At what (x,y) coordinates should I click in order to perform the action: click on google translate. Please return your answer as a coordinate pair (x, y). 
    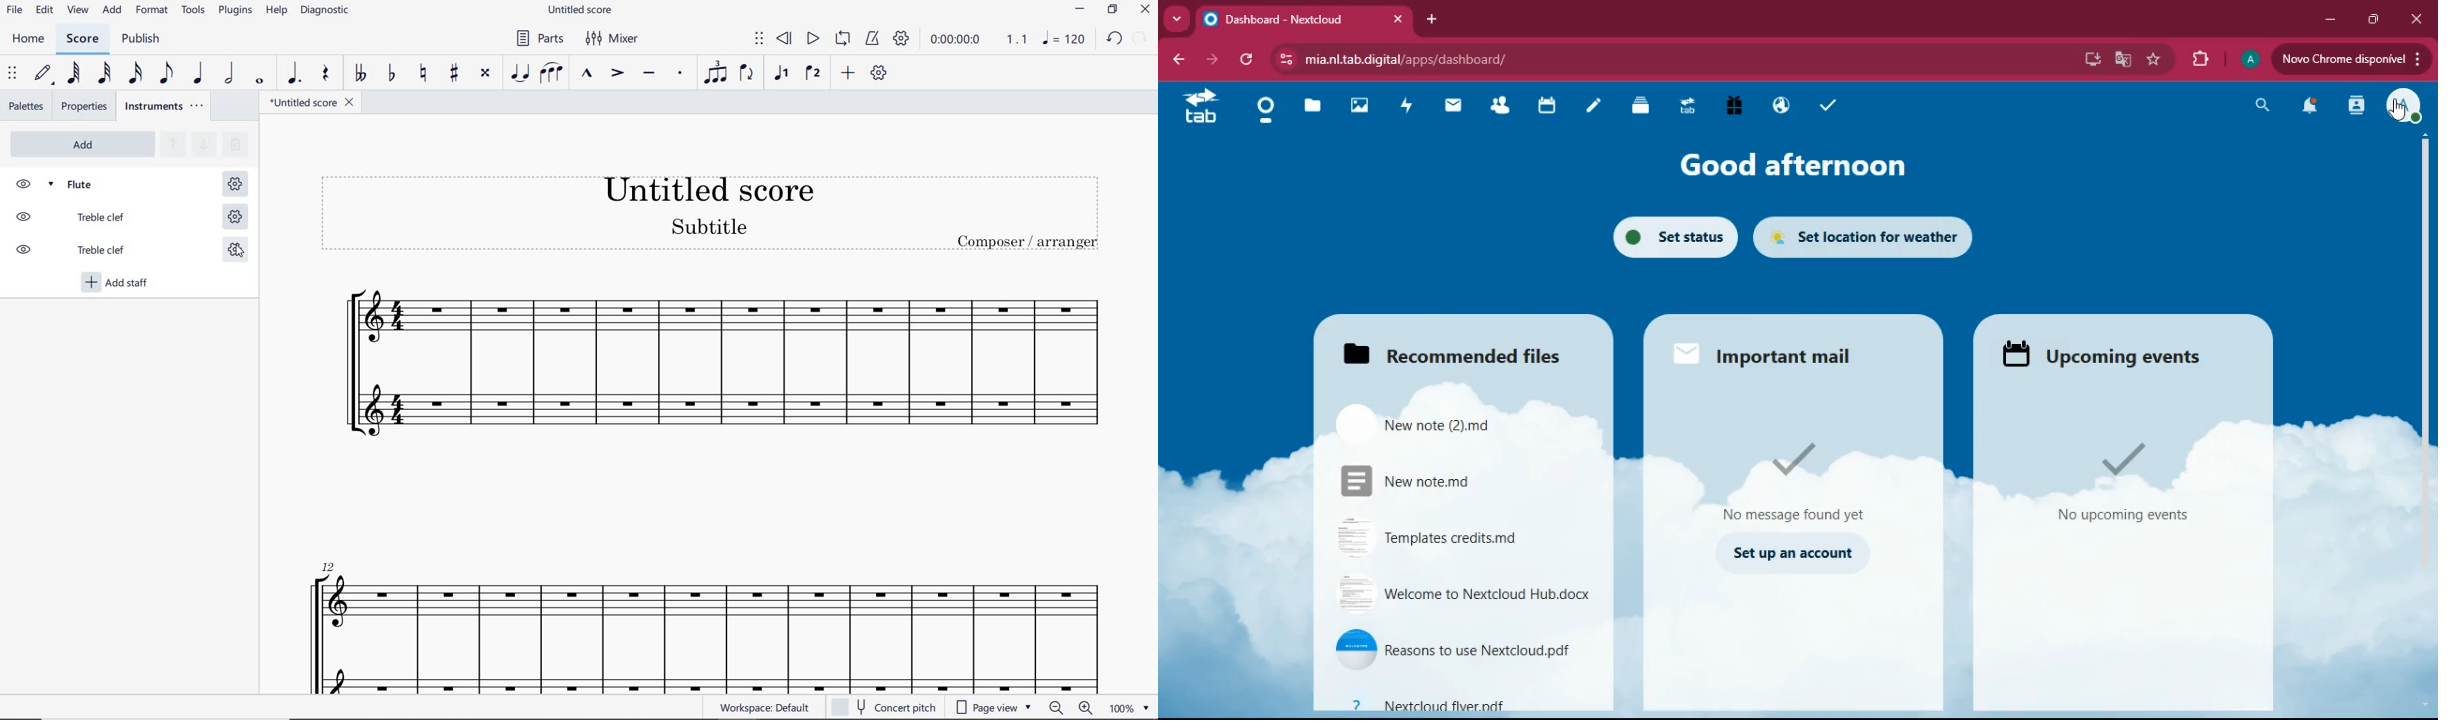
    Looking at the image, I should click on (2120, 59).